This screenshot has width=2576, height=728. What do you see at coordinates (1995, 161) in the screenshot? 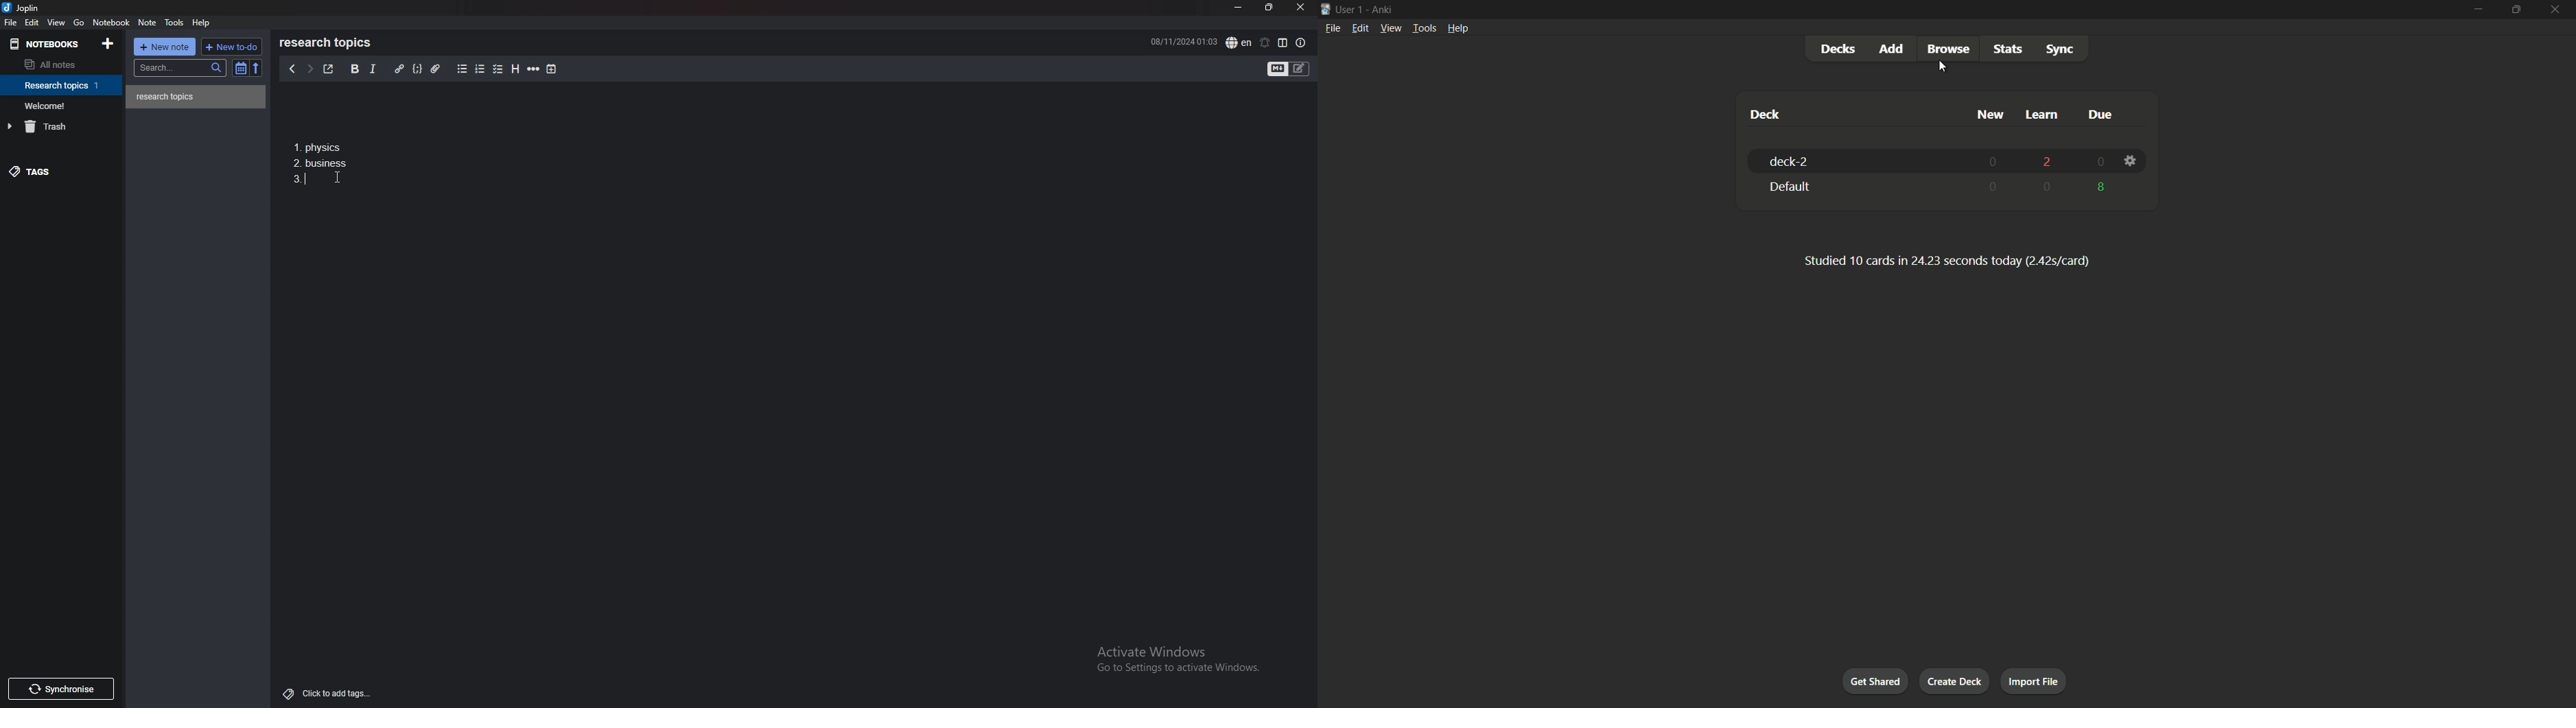
I see `0` at bounding box center [1995, 161].